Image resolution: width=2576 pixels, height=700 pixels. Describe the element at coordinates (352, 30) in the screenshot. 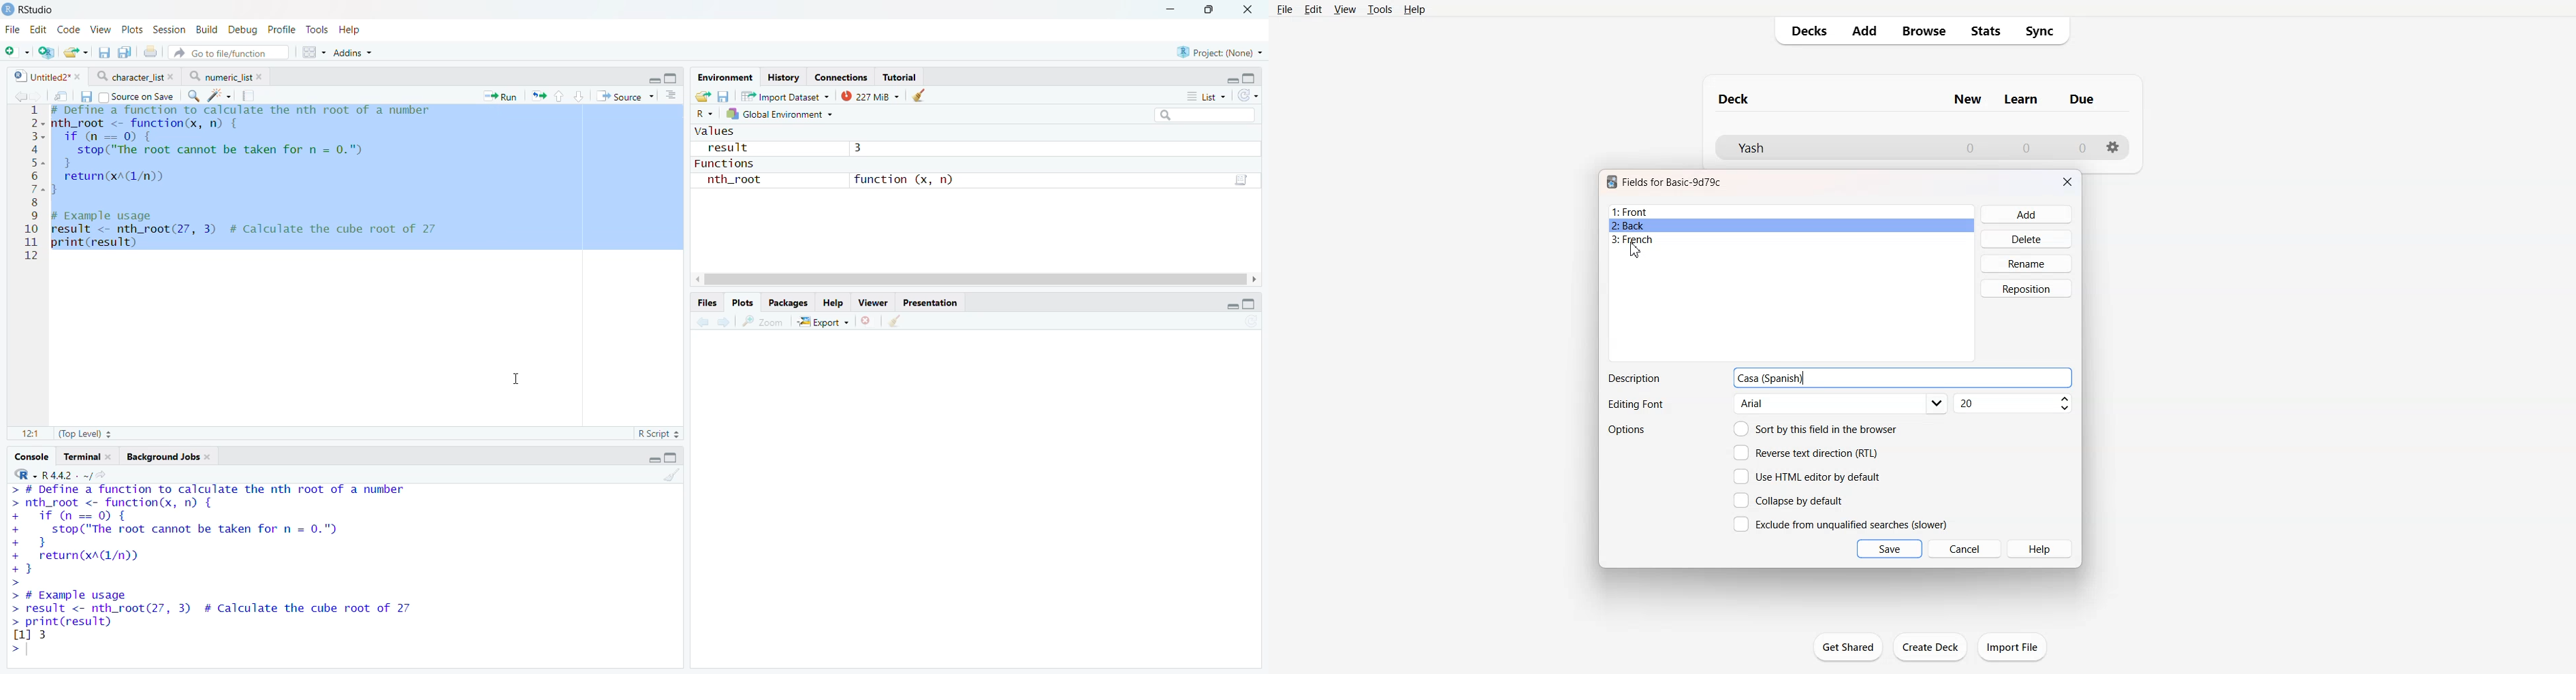

I see `Help` at that location.